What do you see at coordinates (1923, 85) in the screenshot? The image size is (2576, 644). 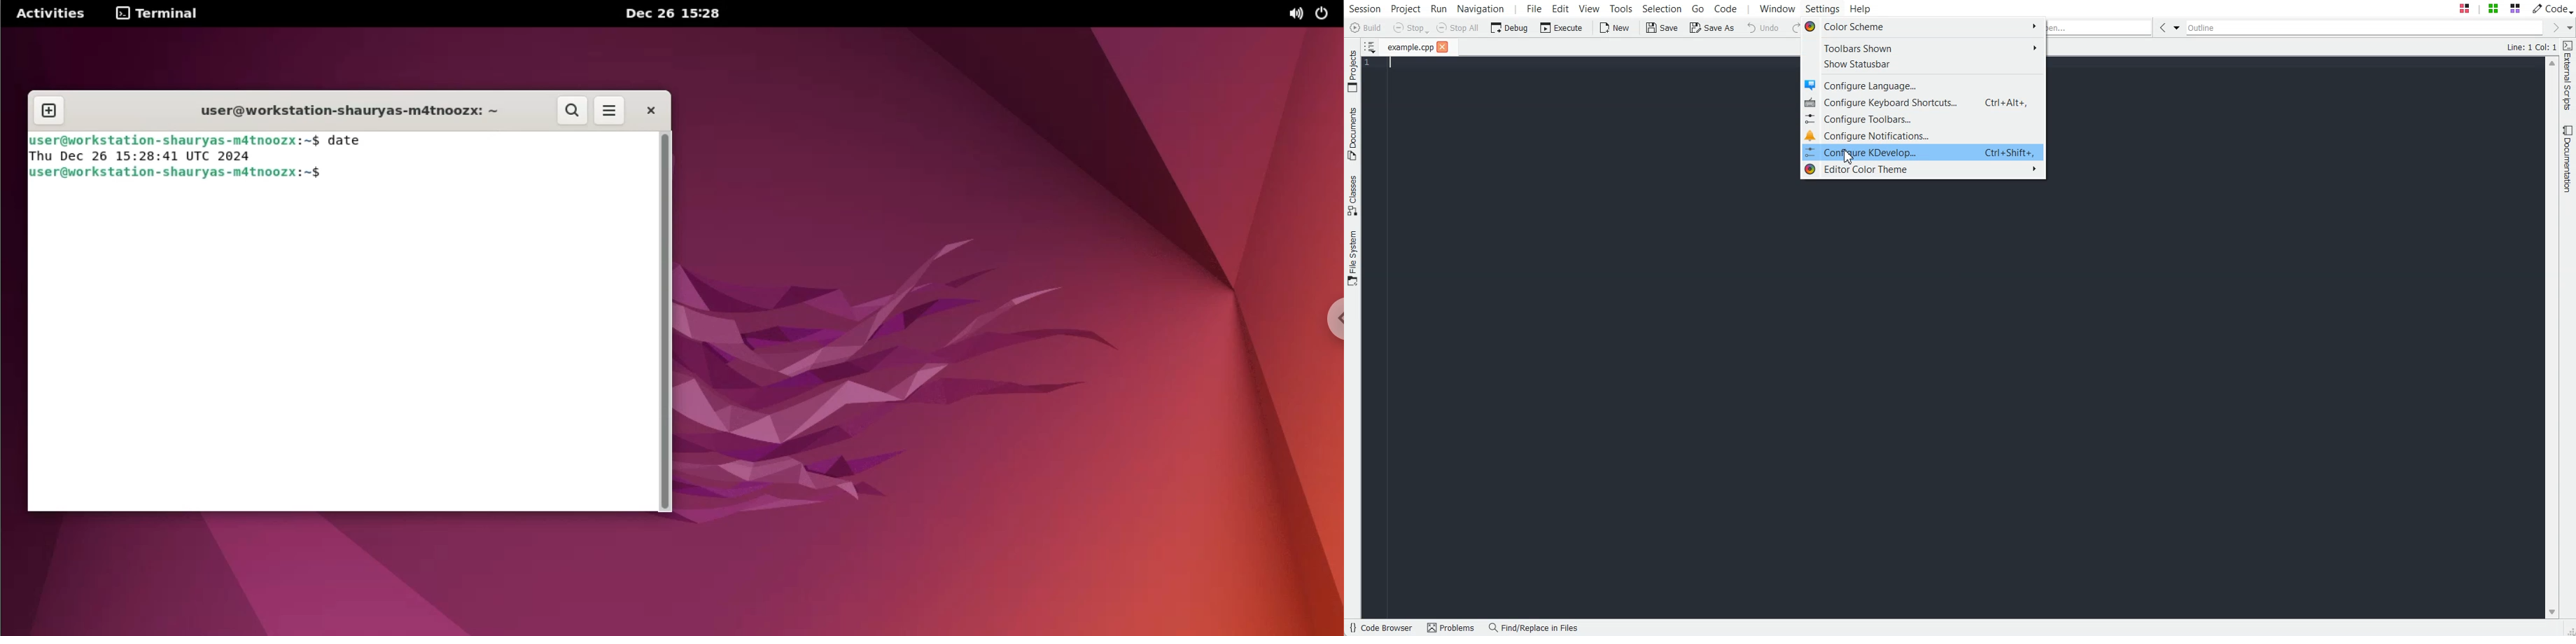 I see `Configure Language` at bounding box center [1923, 85].